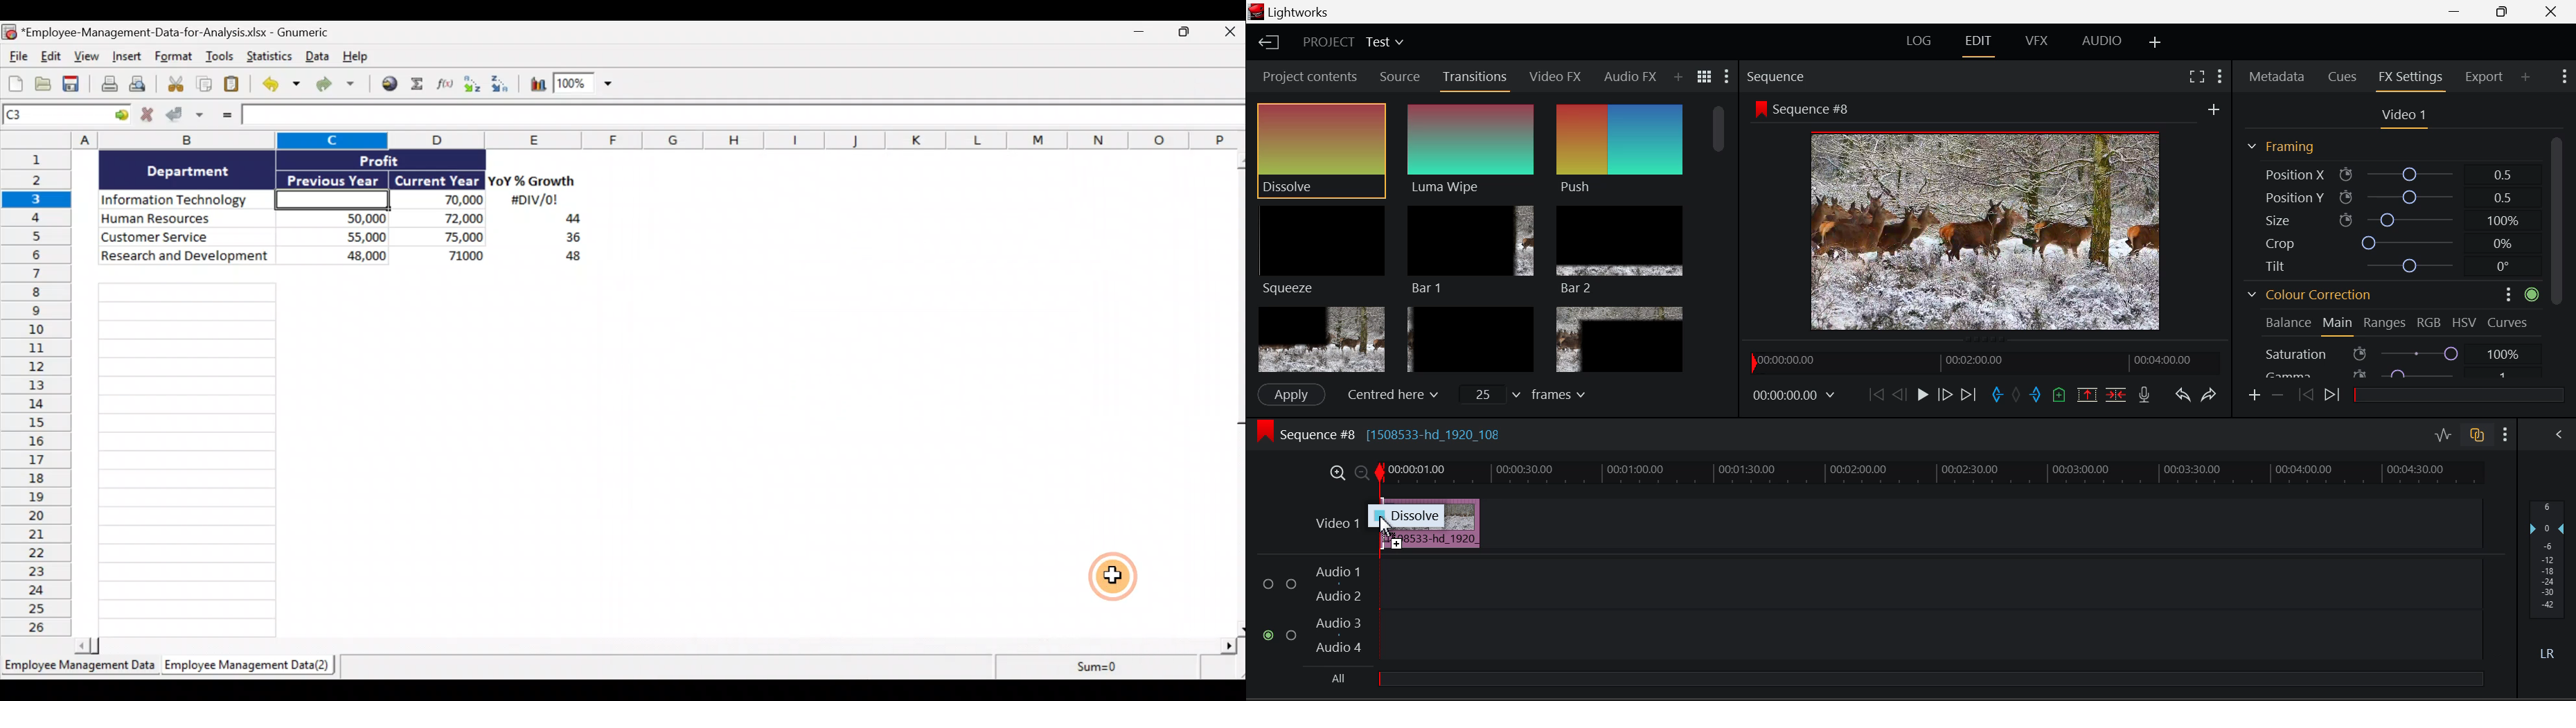 The image size is (2576, 728). What do you see at coordinates (2503, 294) in the screenshot?
I see `more options` at bounding box center [2503, 294].